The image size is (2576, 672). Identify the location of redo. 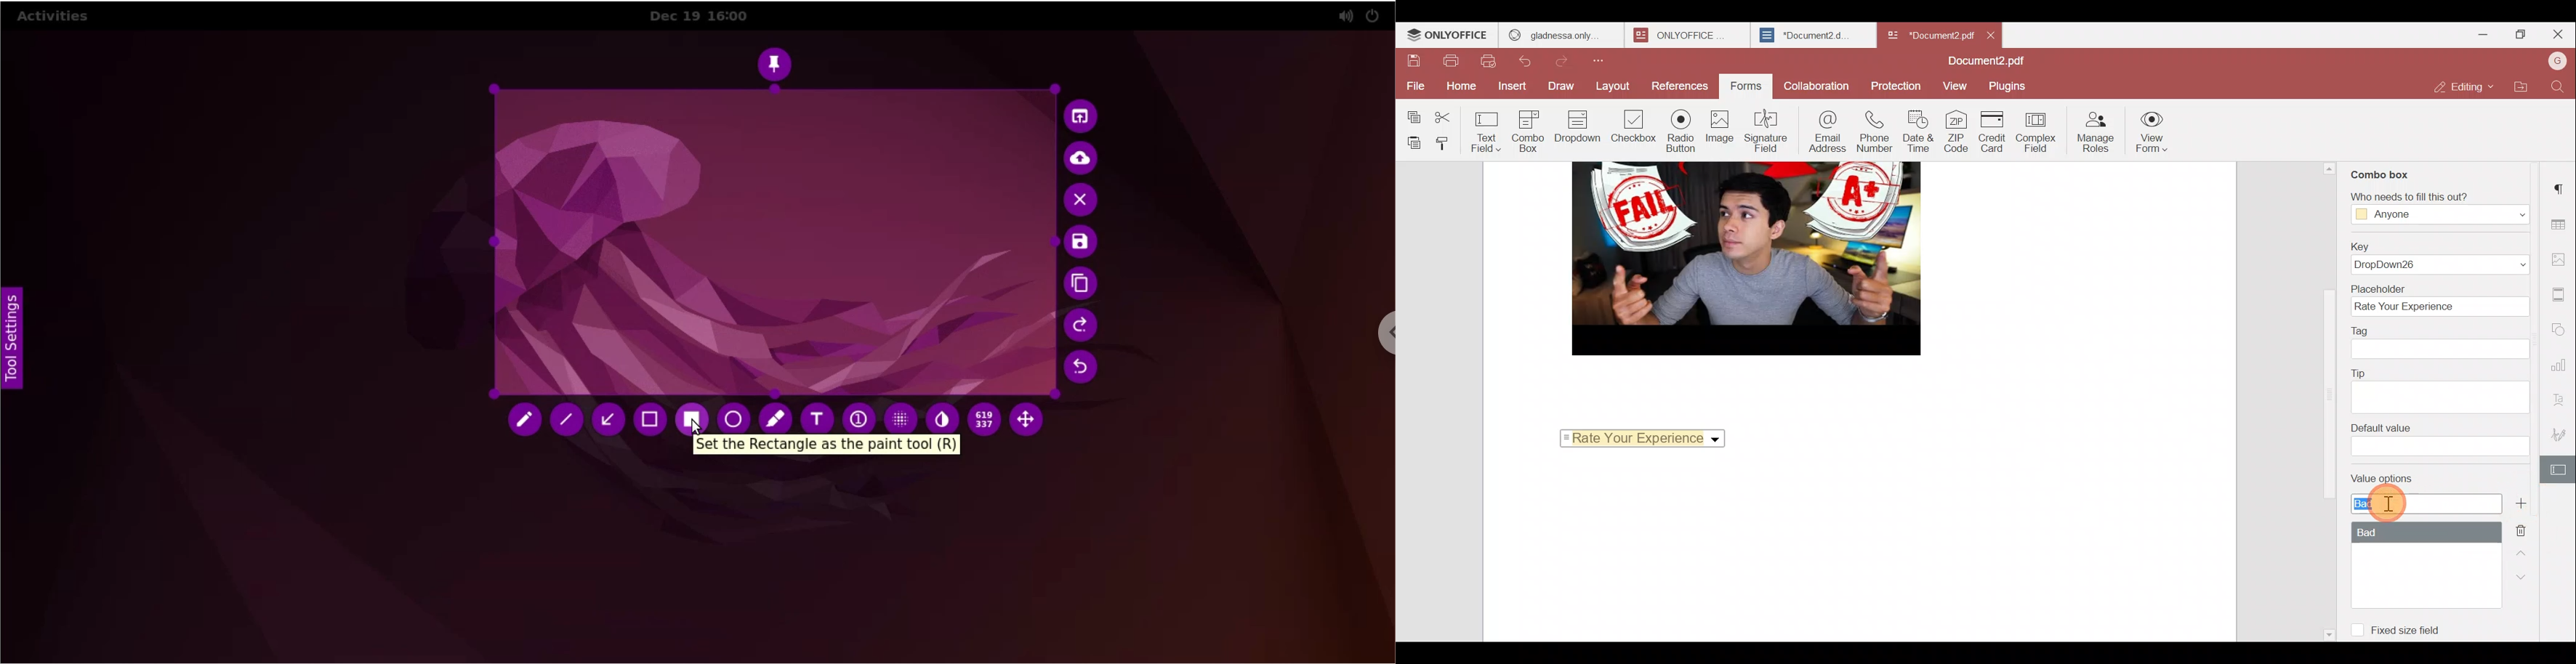
(1081, 326).